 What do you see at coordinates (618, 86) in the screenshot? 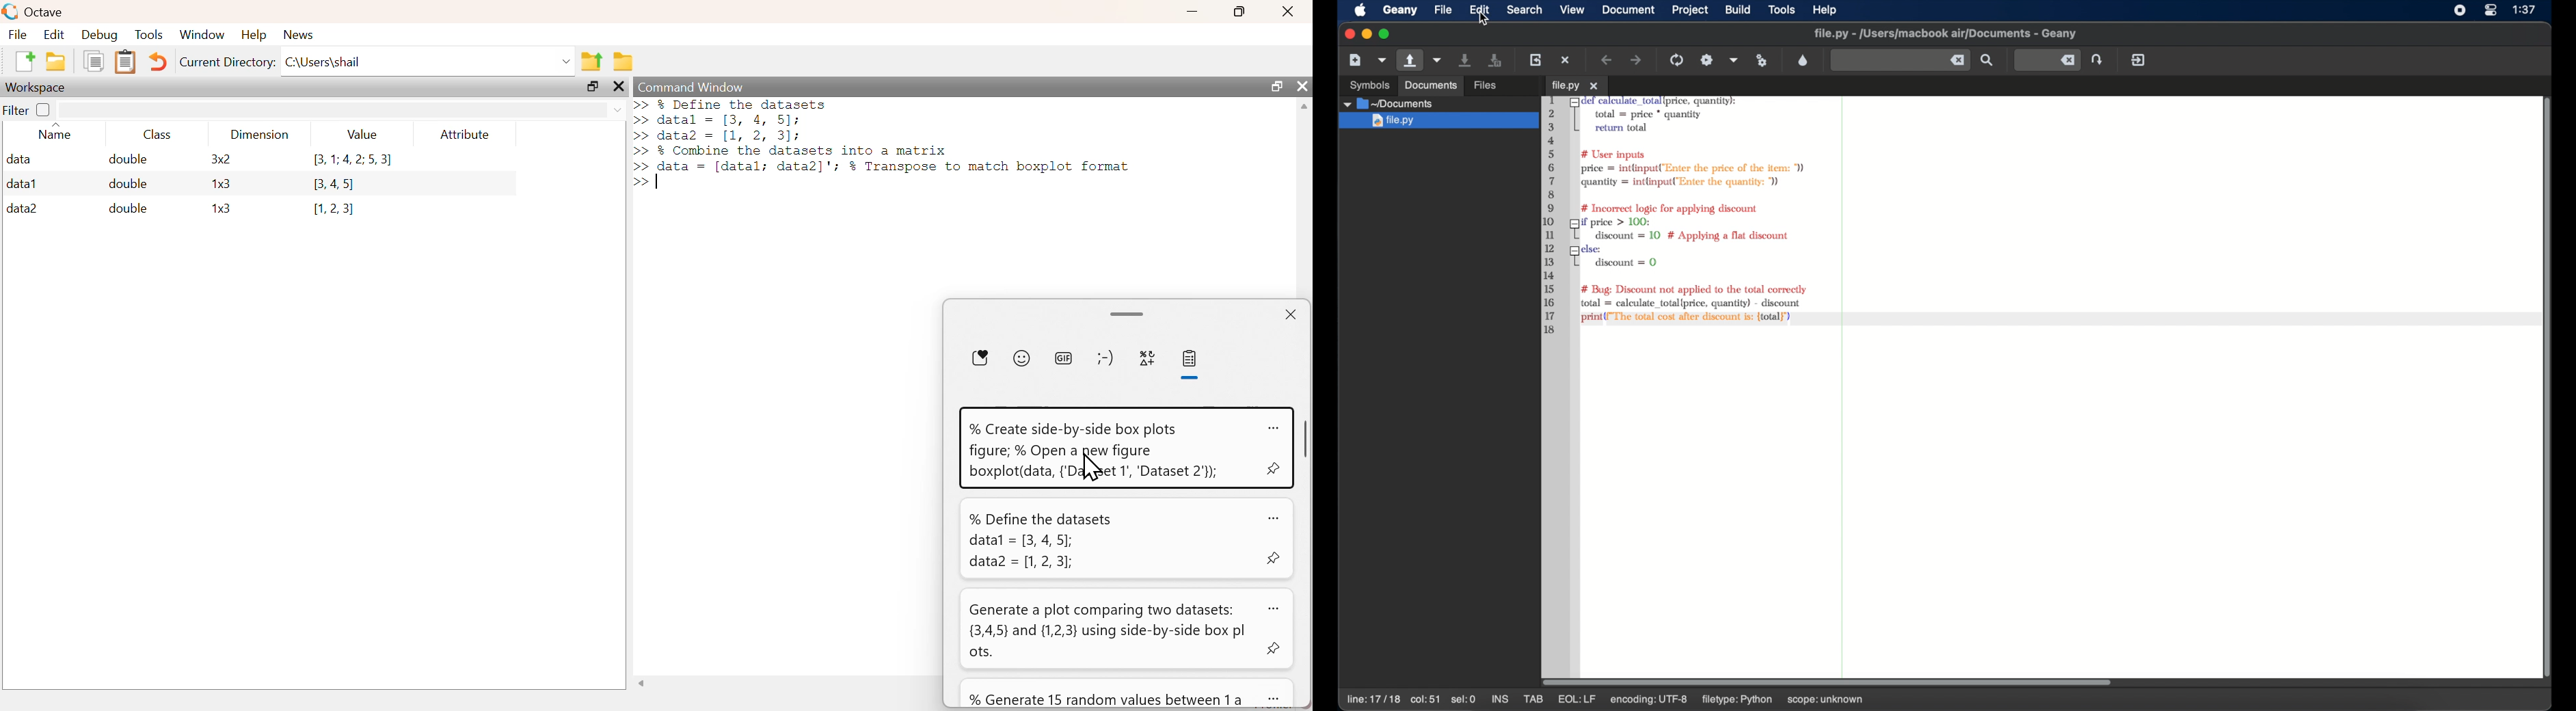
I see `close` at bounding box center [618, 86].